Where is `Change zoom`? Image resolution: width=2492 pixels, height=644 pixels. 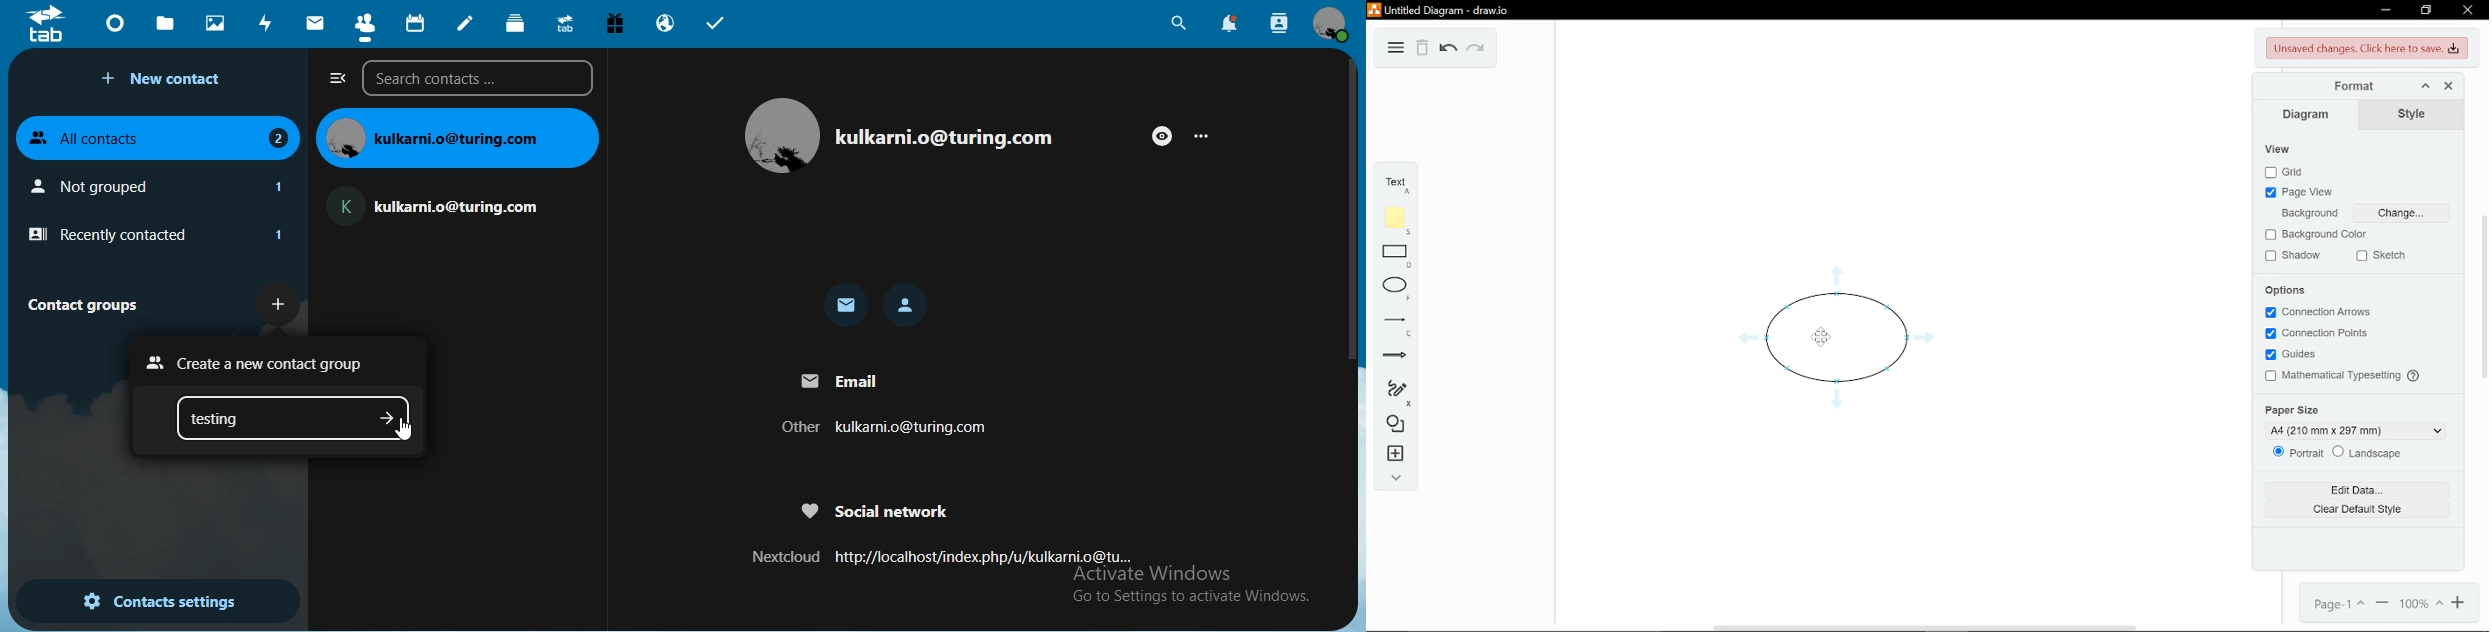 Change zoom is located at coordinates (2424, 604).